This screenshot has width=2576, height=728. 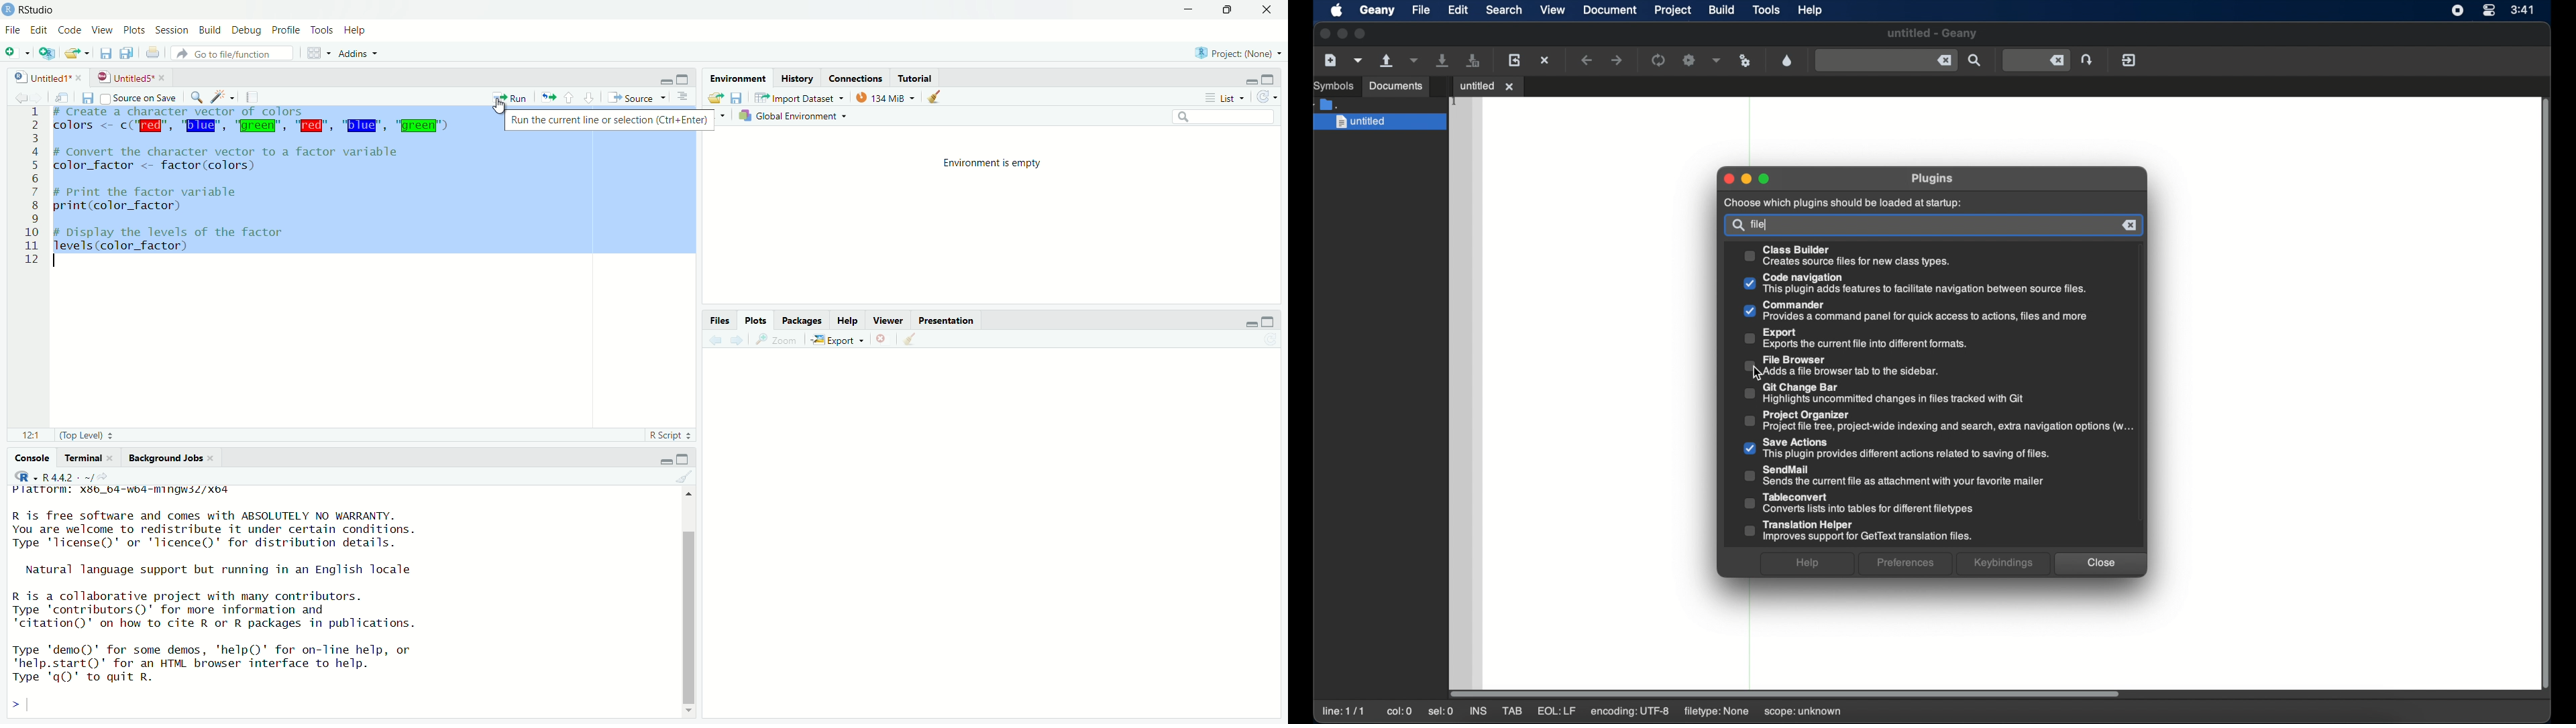 What do you see at coordinates (857, 78) in the screenshot?
I see `Connections` at bounding box center [857, 78].